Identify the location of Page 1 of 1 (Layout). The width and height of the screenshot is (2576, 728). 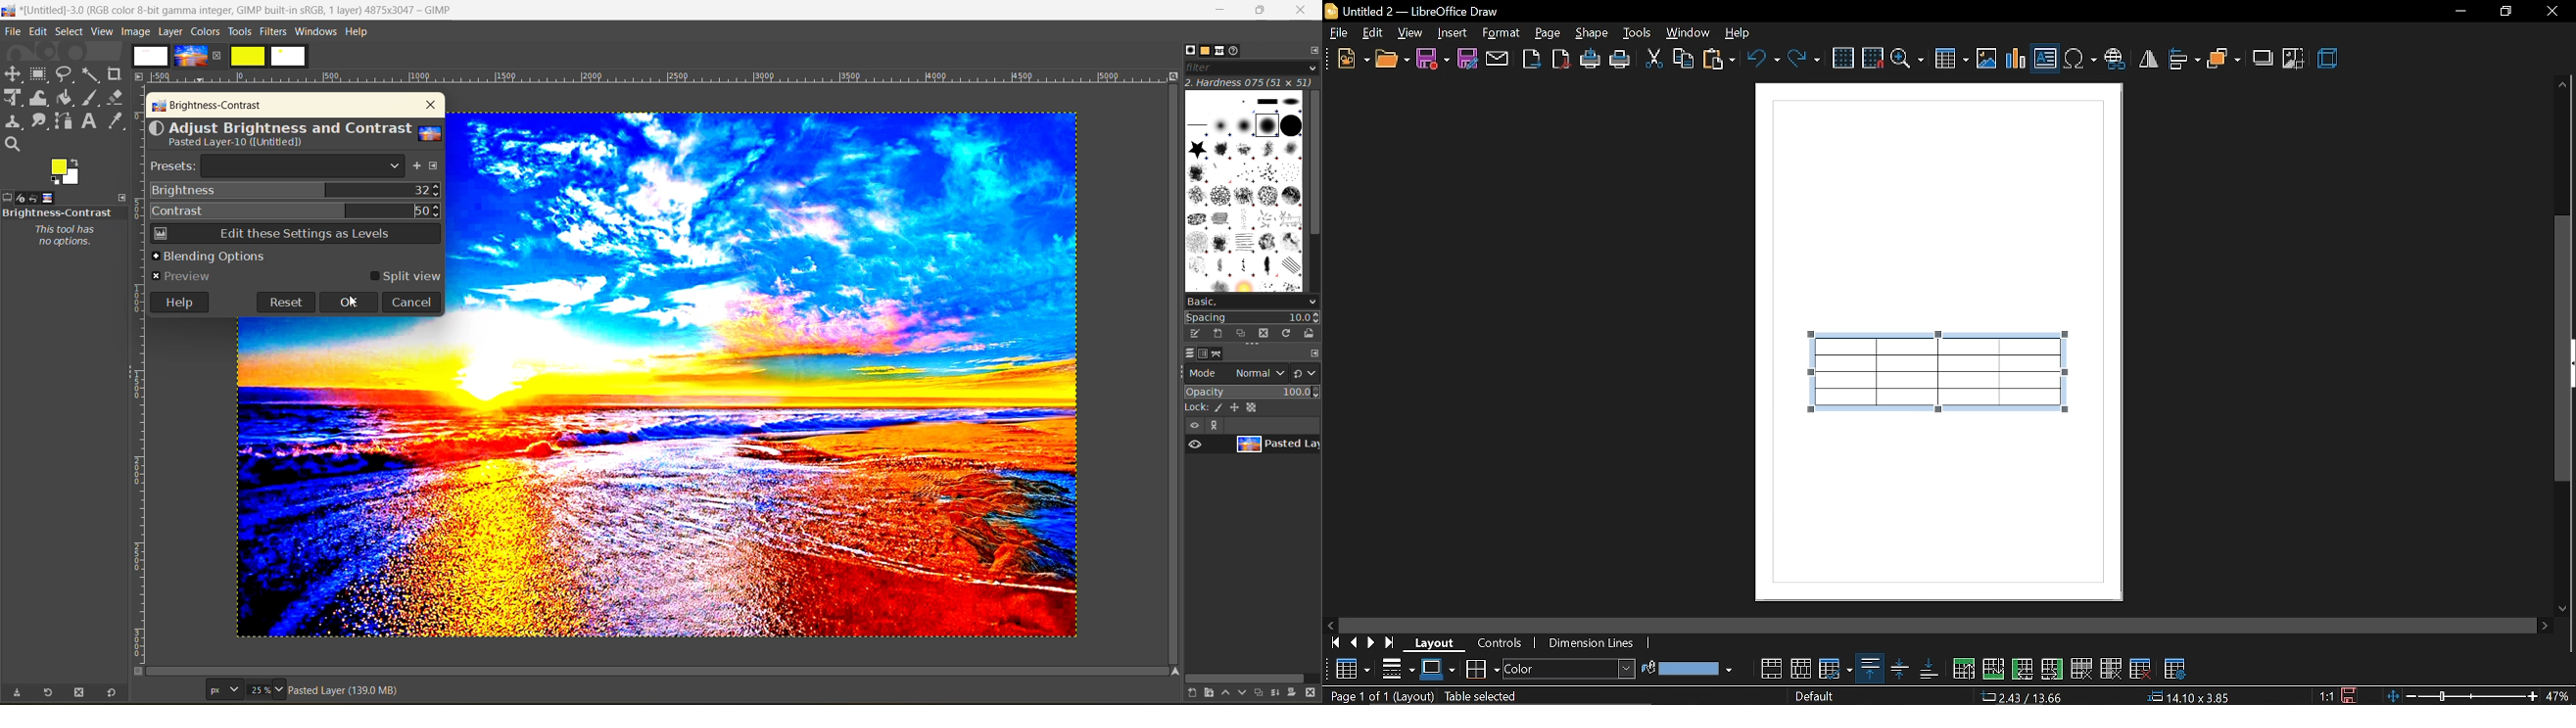
(1379, 696).